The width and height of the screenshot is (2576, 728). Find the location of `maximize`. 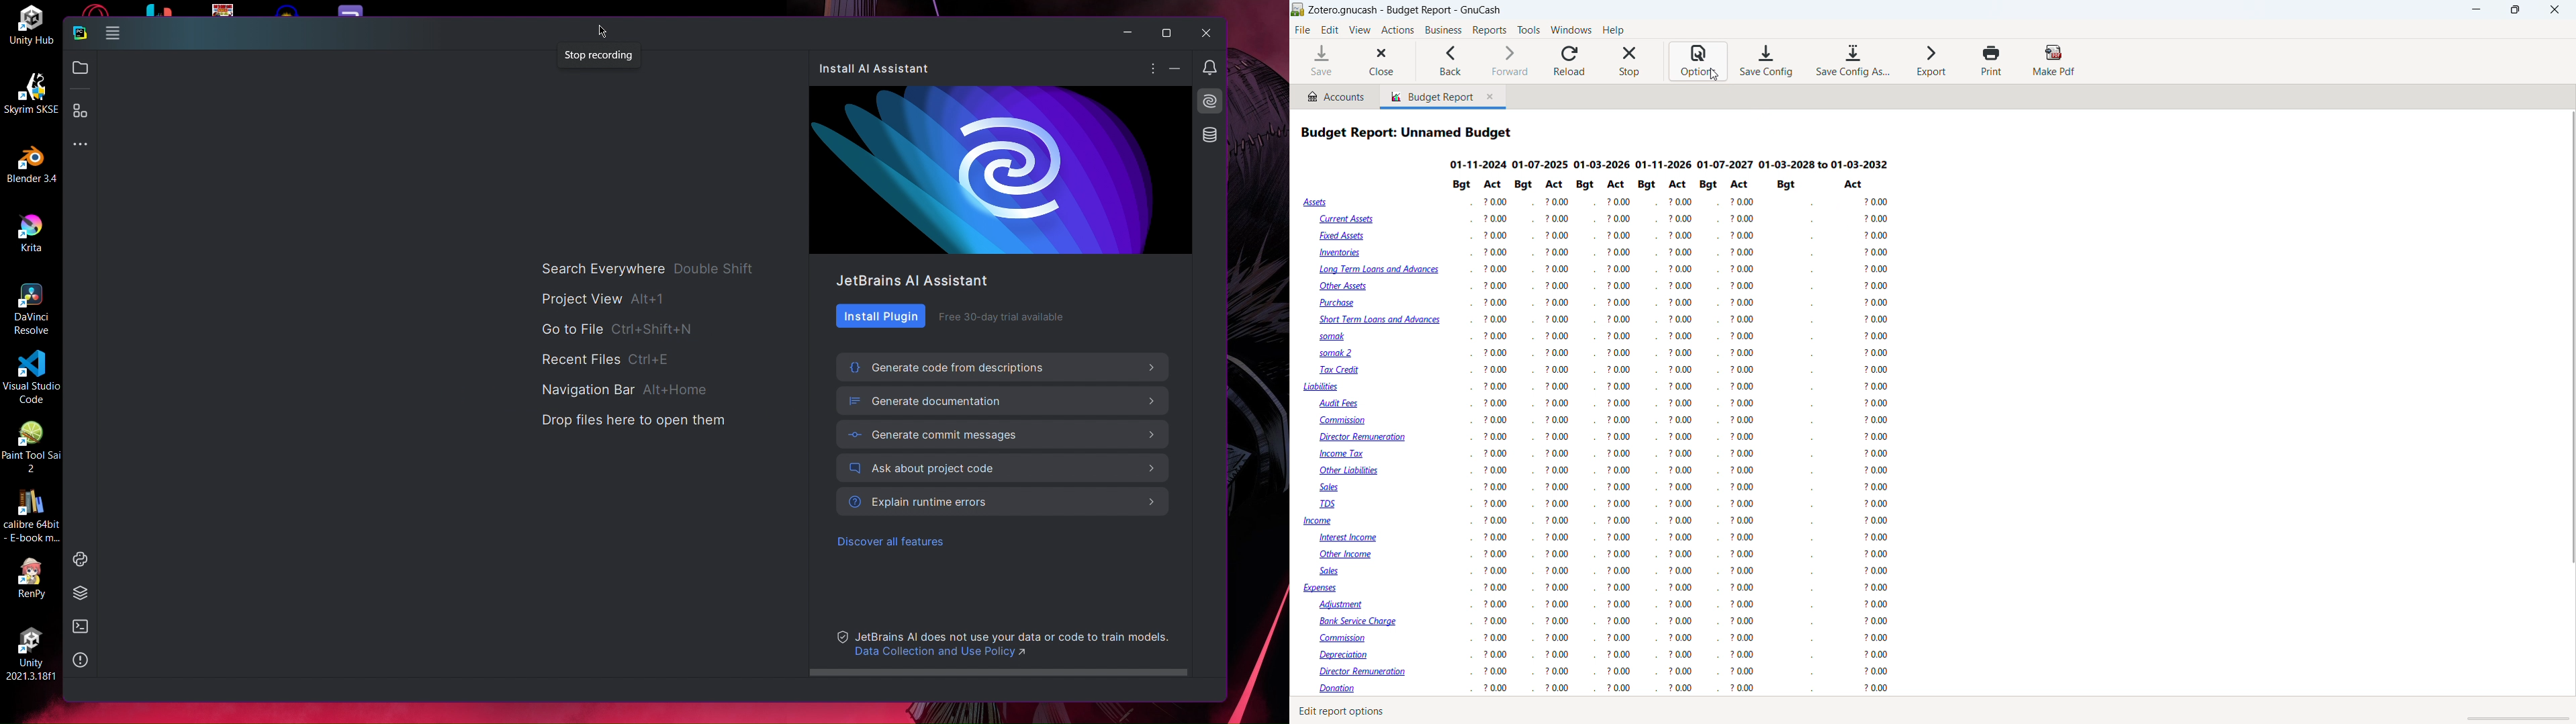

maximize is located at coordinates (2515, 10).